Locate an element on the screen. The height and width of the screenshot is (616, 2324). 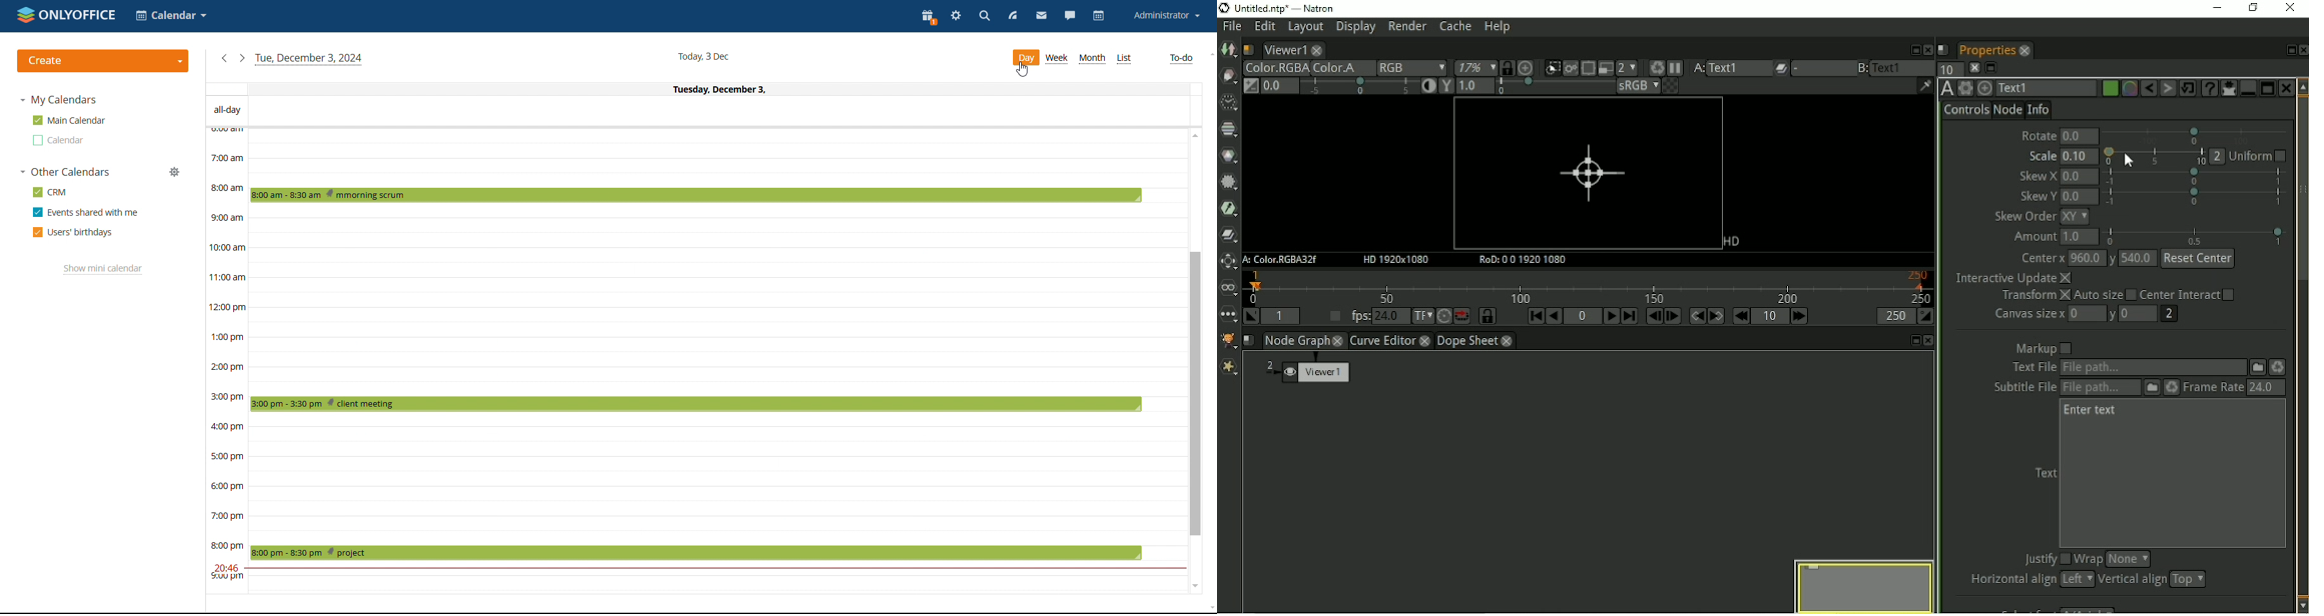
week view is located at coordinates (1058, 59).